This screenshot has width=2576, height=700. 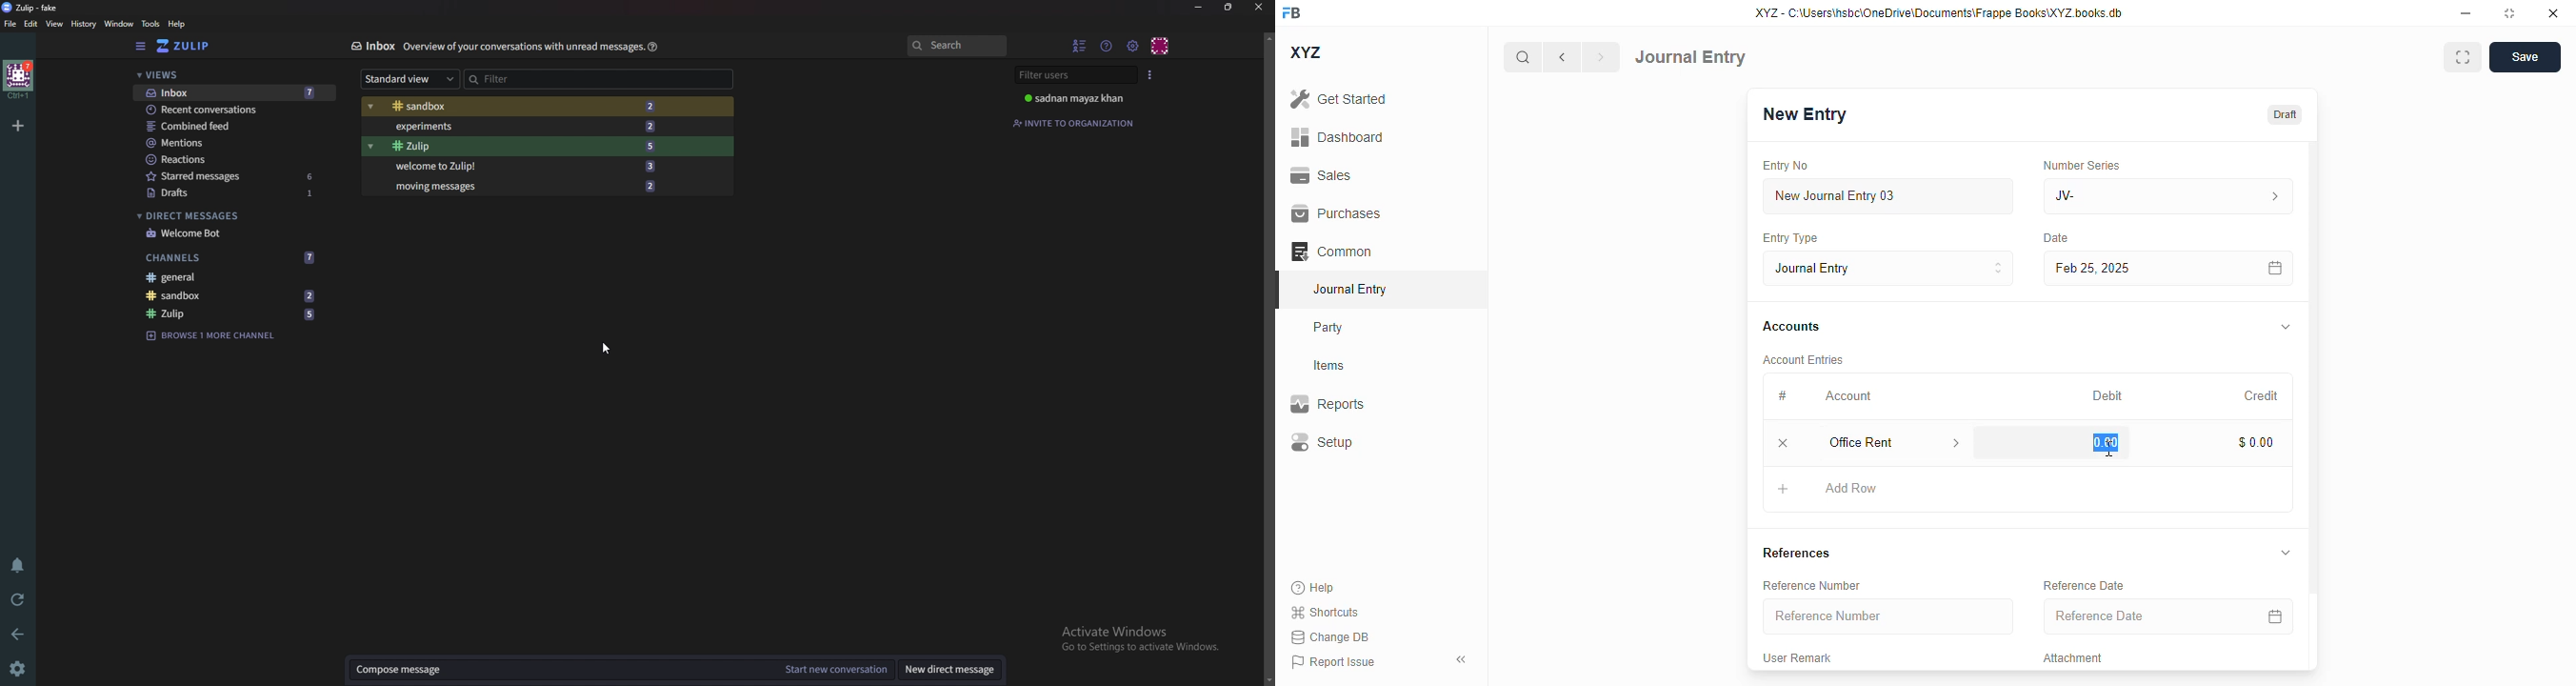 What do you see at coordinates (1788, 237) in the screenshot?
I see `entry type` at bounding box center [1788, 237].